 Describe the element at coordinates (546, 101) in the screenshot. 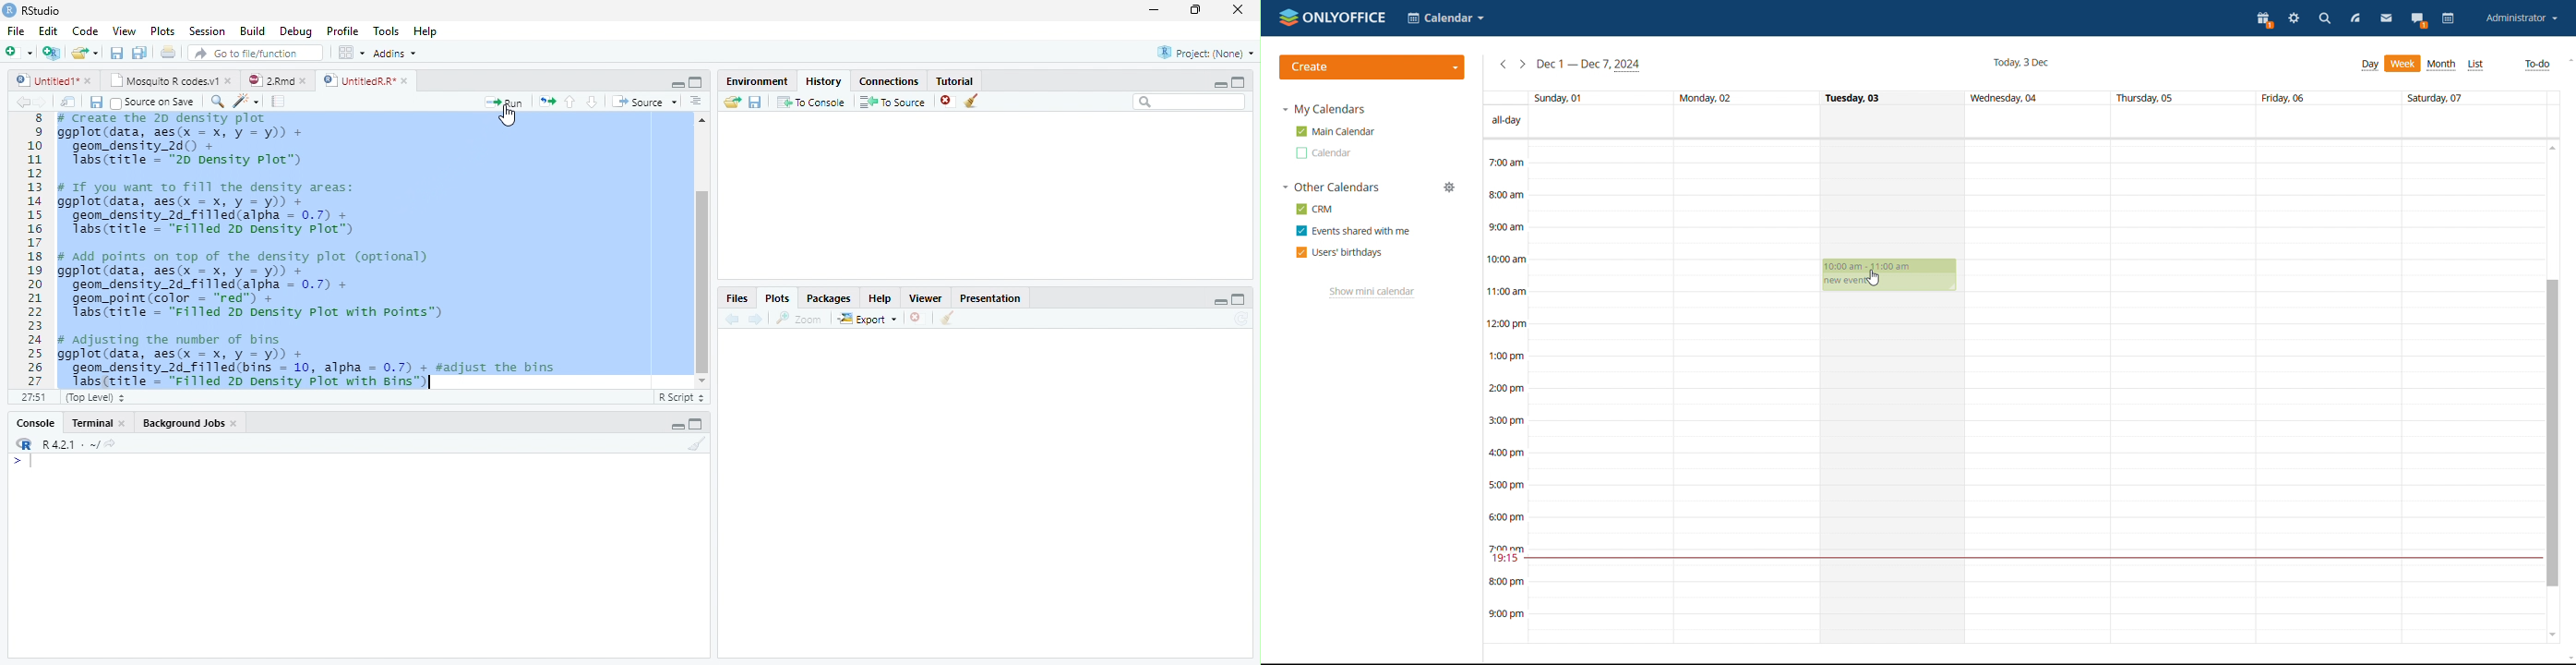

I see `re-run the previous code` at that location.